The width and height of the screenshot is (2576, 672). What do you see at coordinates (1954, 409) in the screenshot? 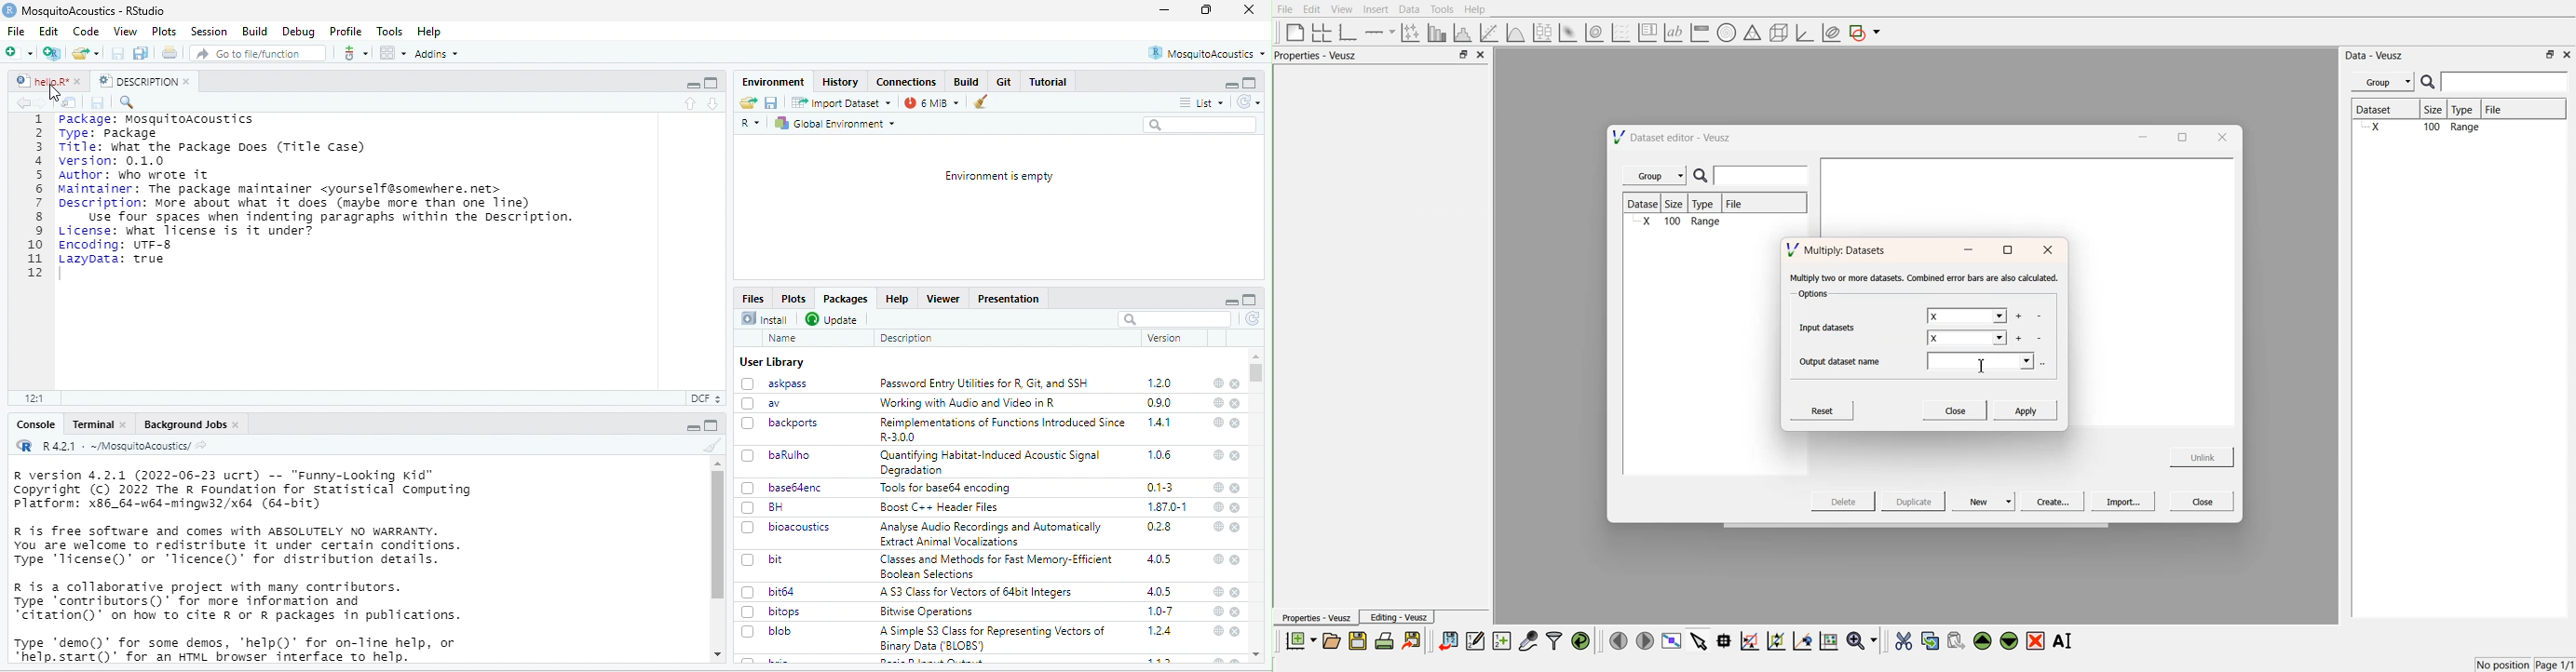
I see `Close.` at bounding box center [1954, 409].